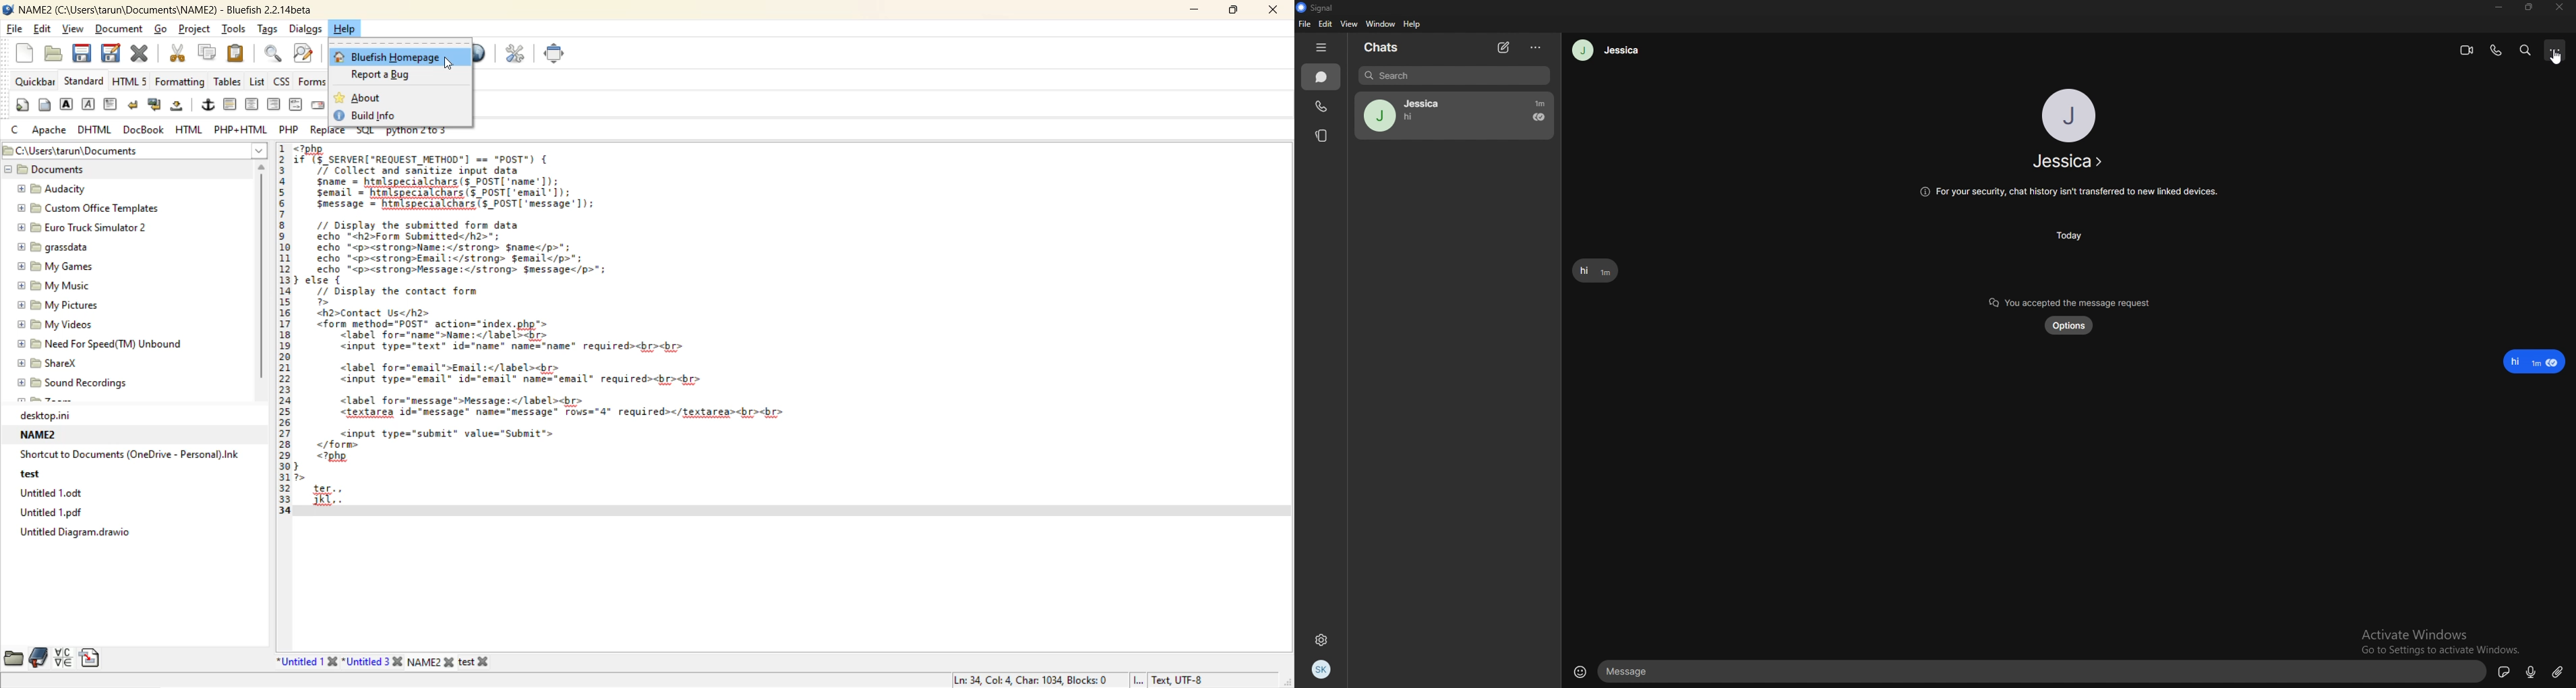  I want to click on right justify, so click(271, 104).